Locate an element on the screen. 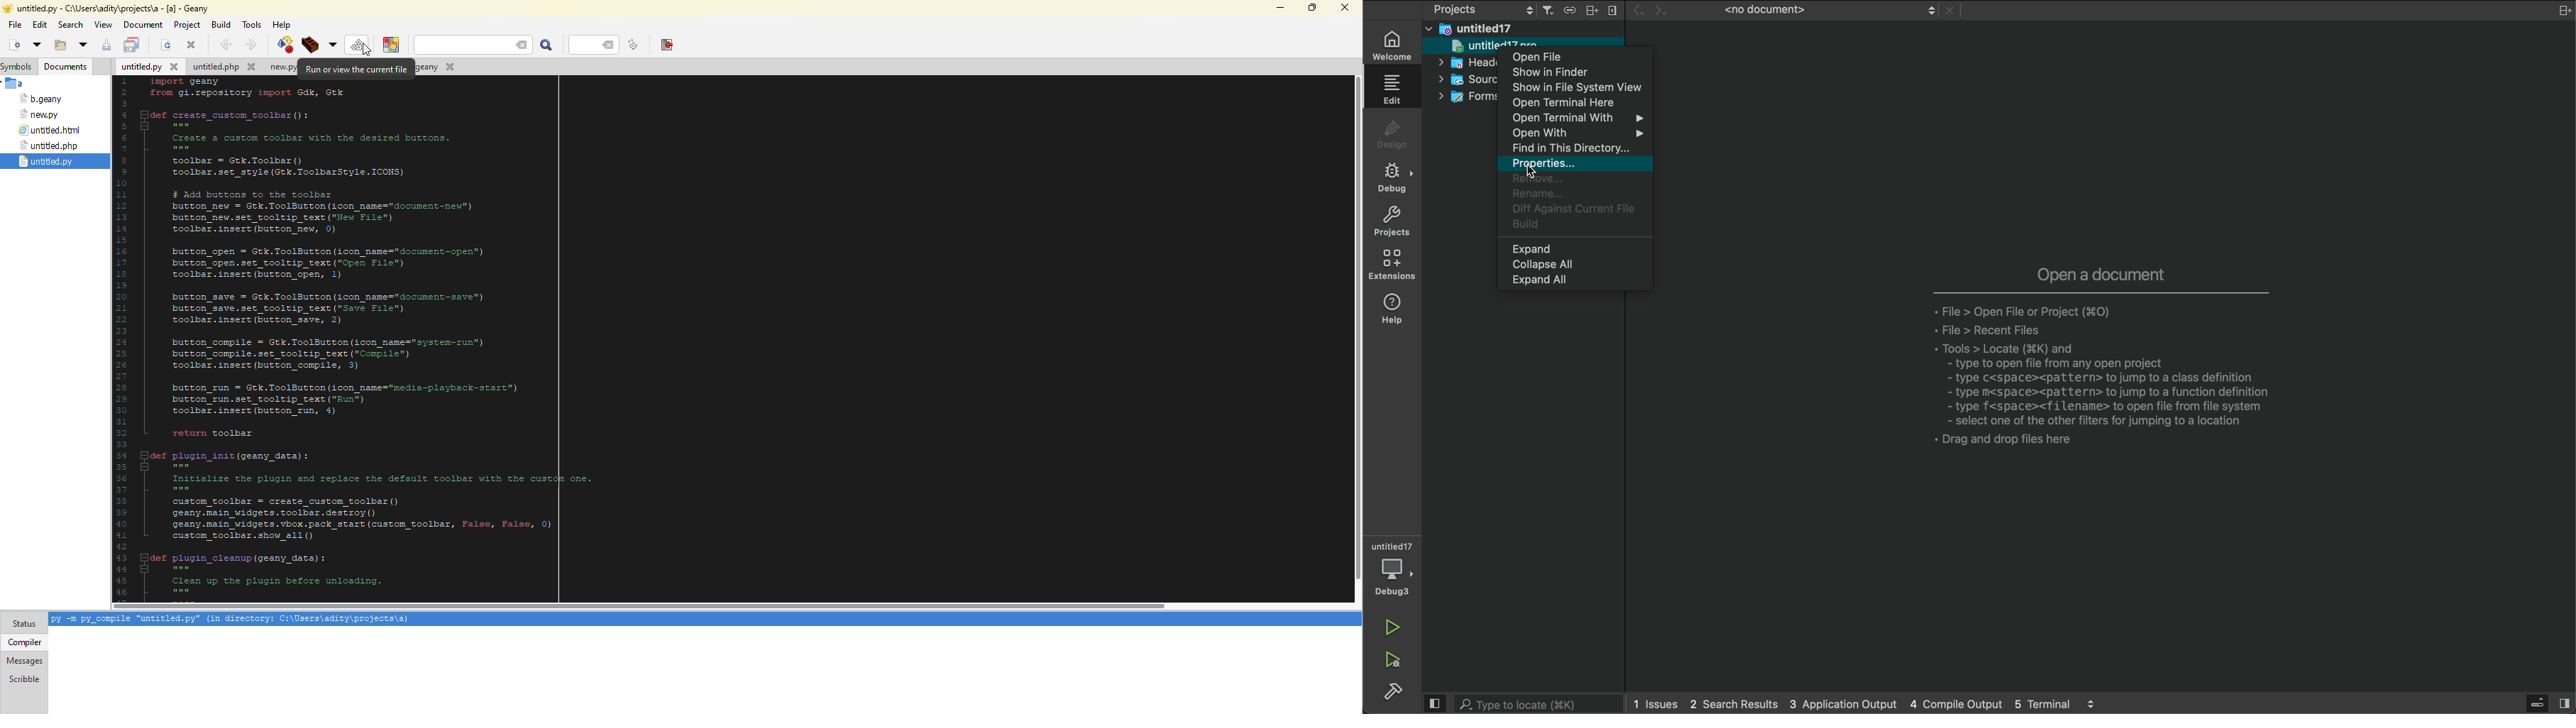  build is located at coordinates (1395, 694).